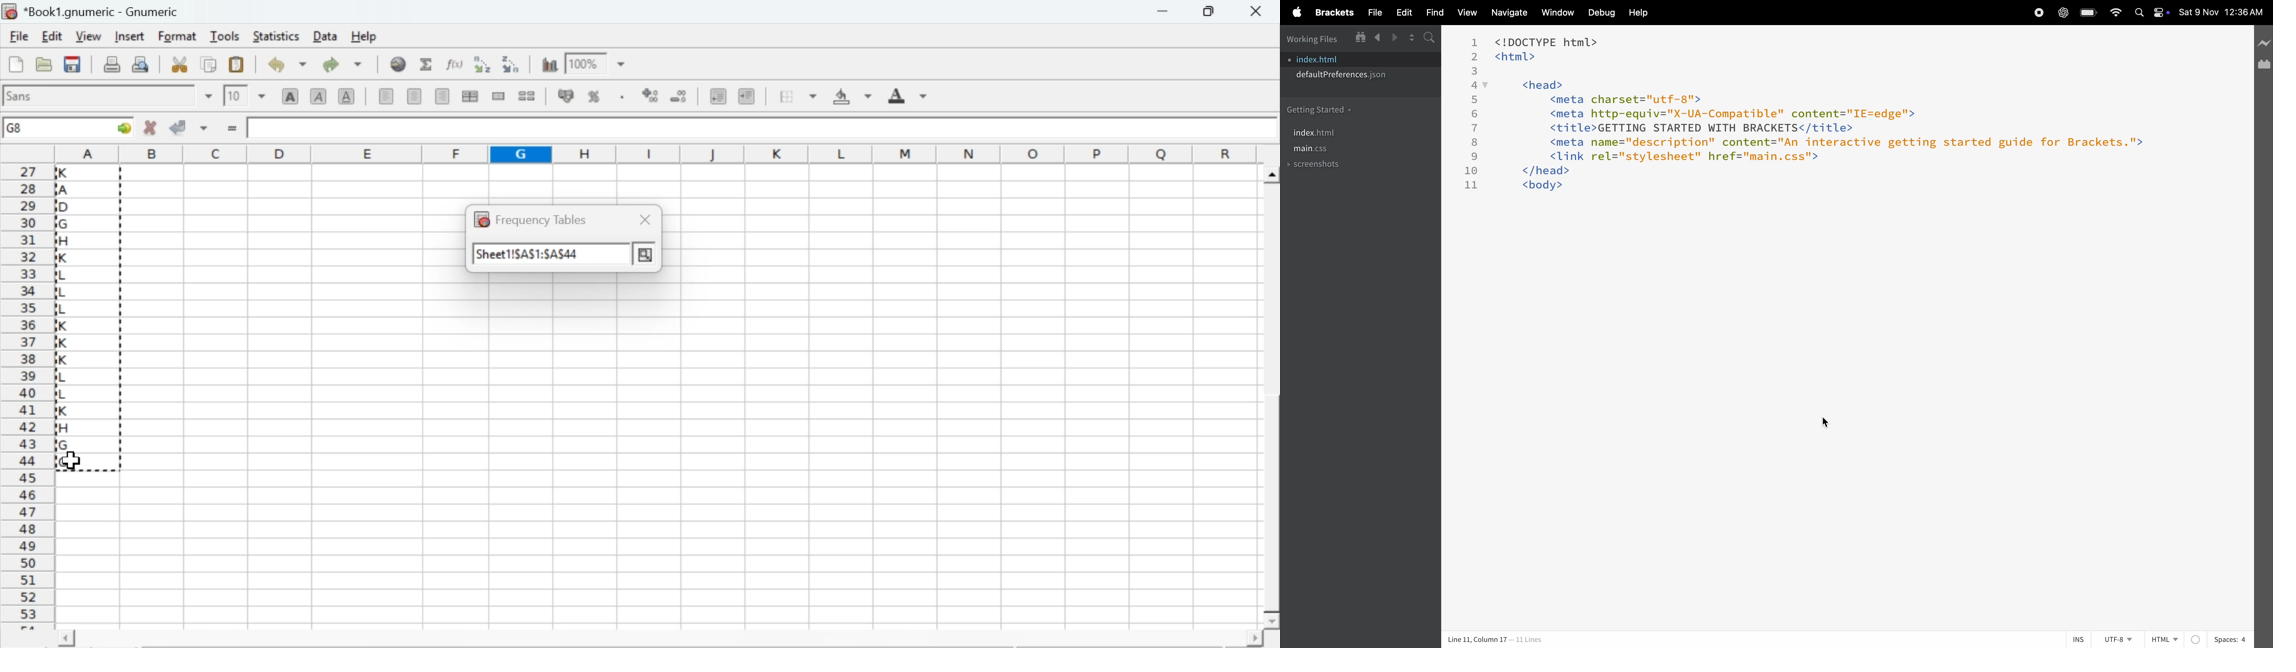 The image size is (2296, 672). Describe the element at coordinates (1829, 426) in the screenshot. I see `cursor` at that location.